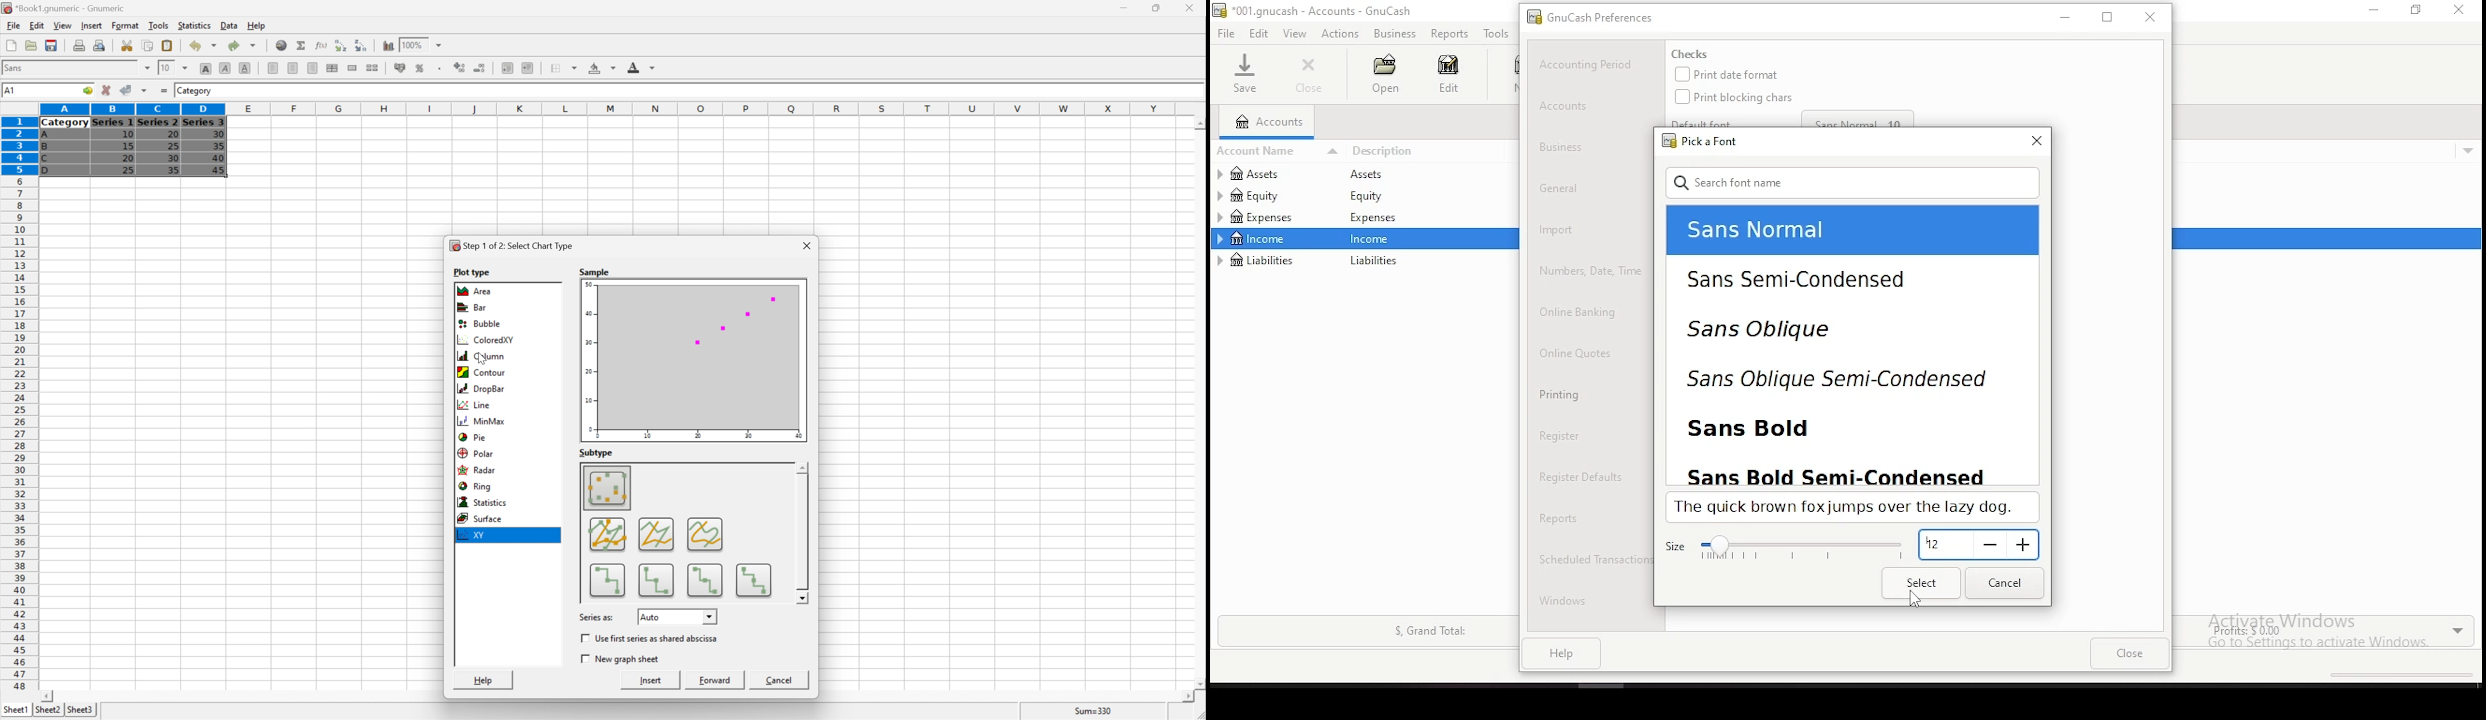  What do you see at coordinates (1428, 631) in the screenshot?
I see `S, Grand Total` at bounding box center [1428, 631].